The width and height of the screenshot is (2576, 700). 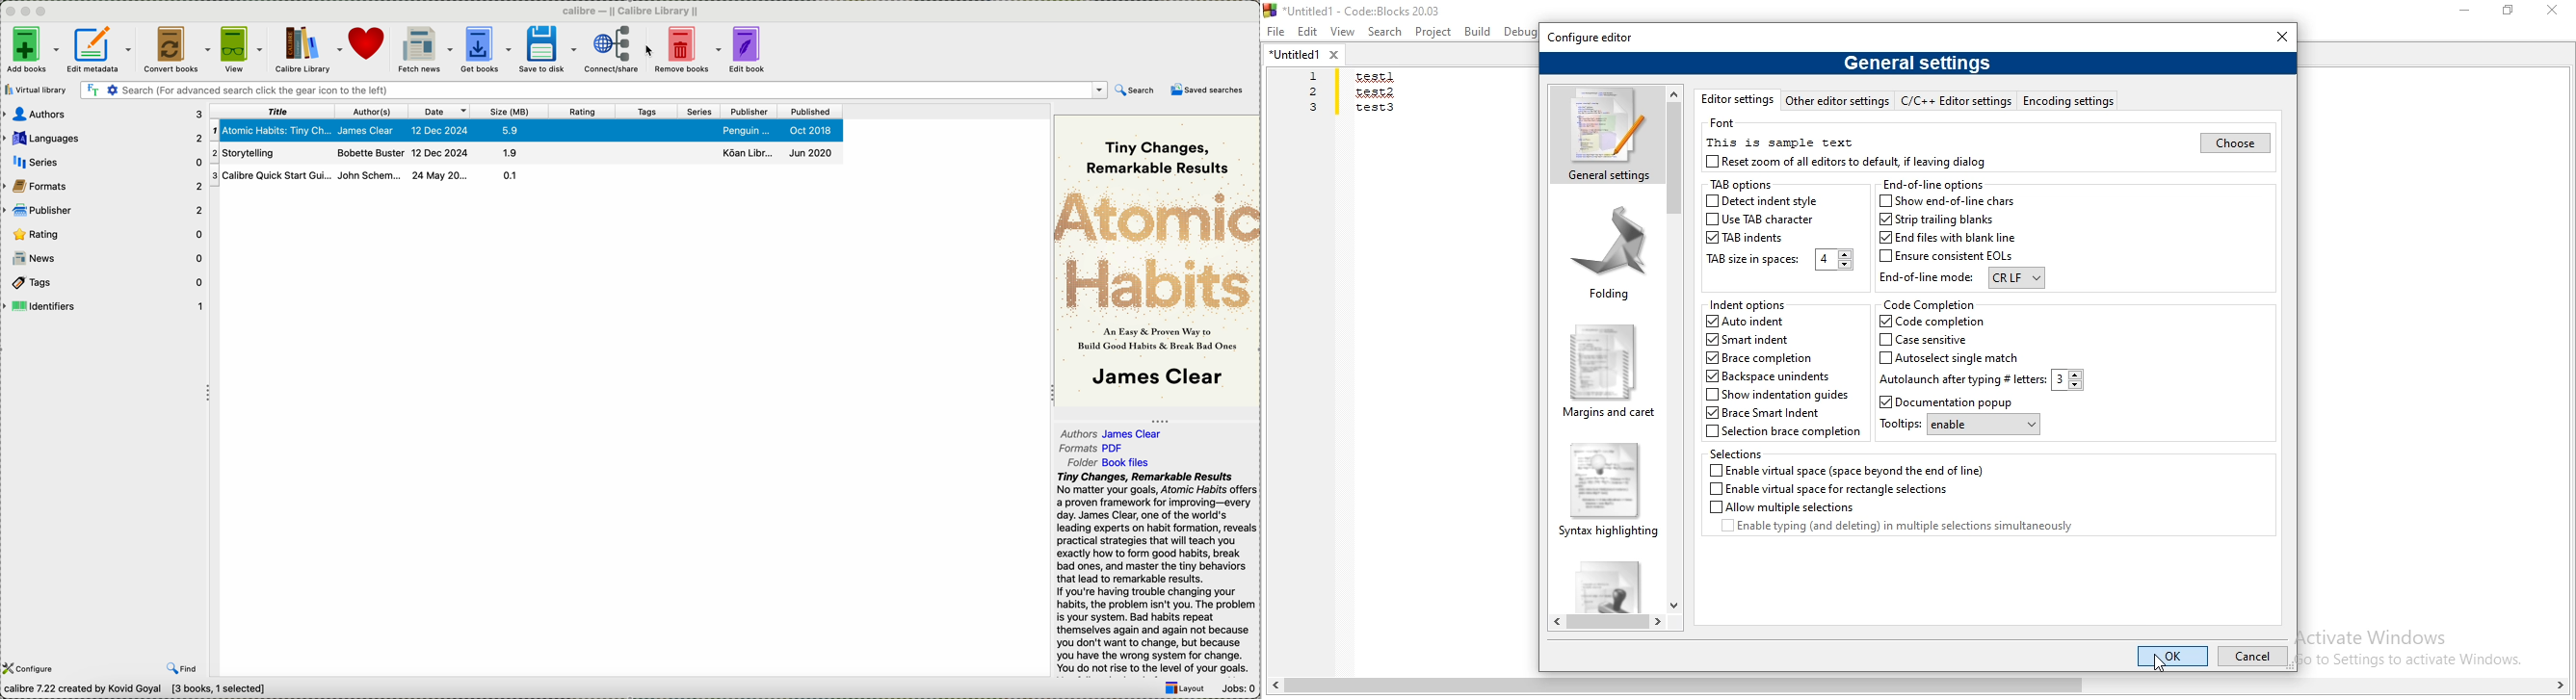 What do you see at coordinates (1208, 89) in the screenshot?
I see `saved searches` at bounding box center [1208, 89].